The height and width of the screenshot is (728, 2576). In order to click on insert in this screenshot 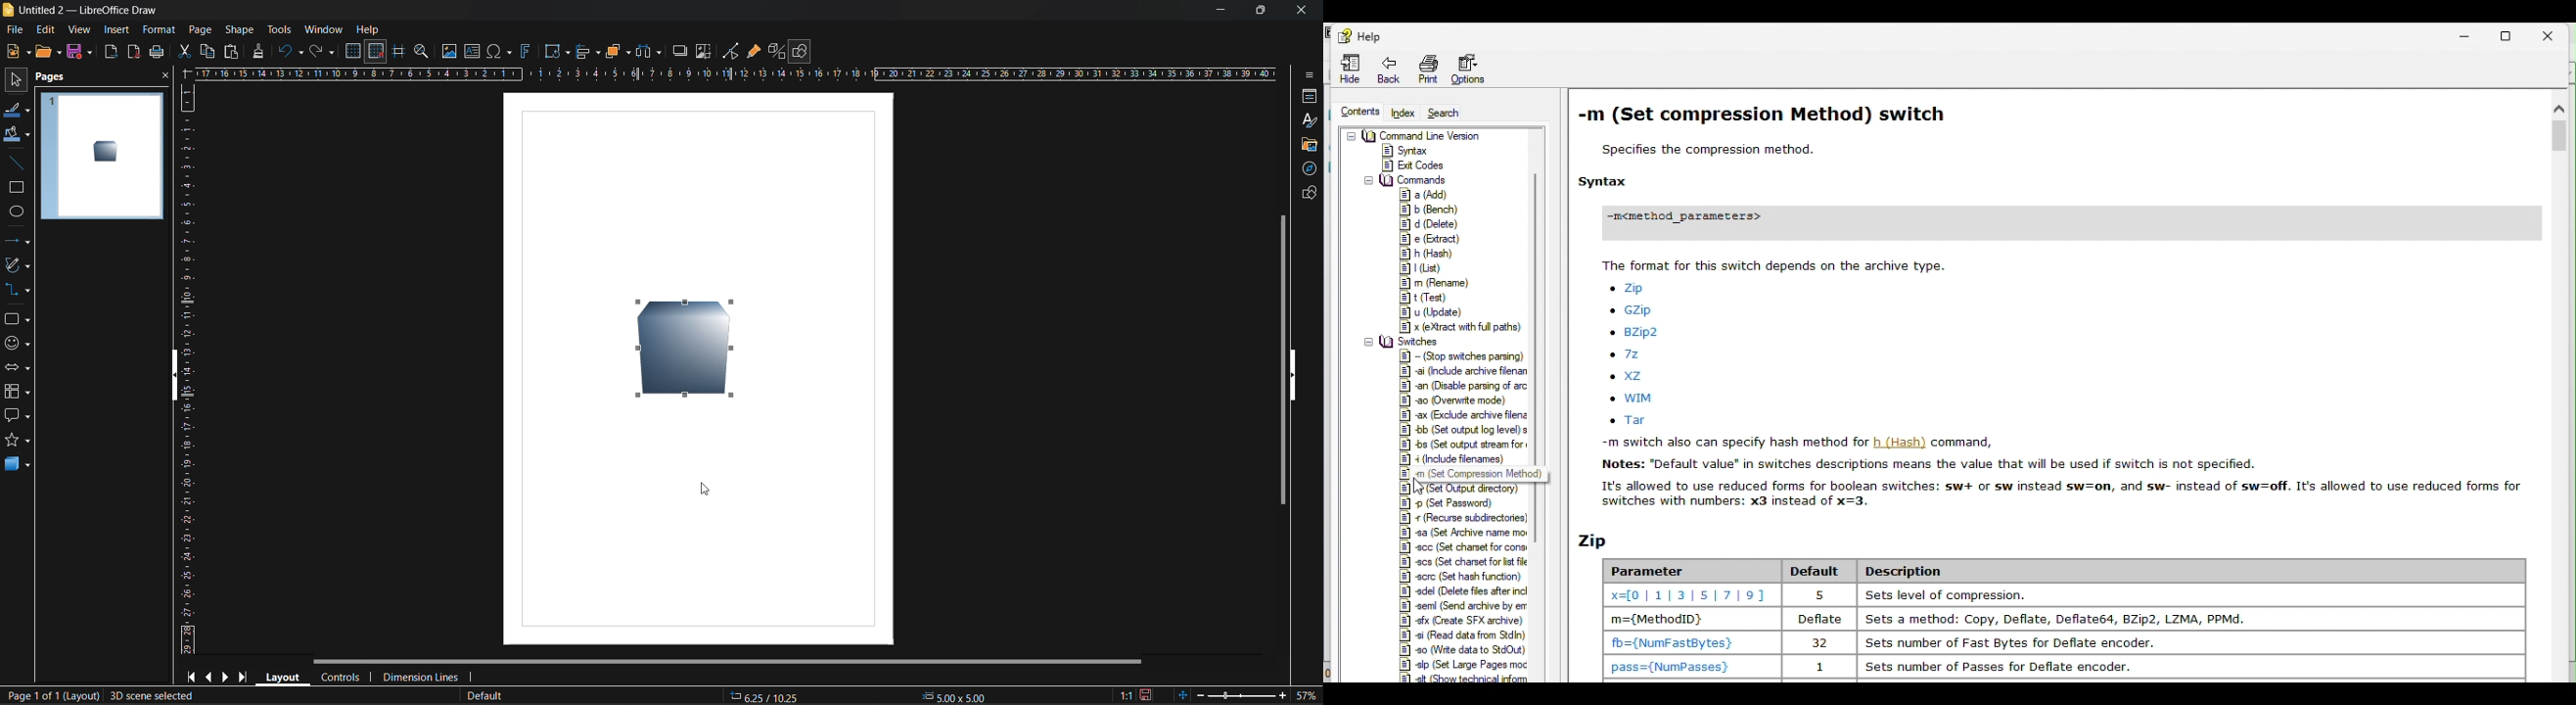, I will do `click(117, 29)`.